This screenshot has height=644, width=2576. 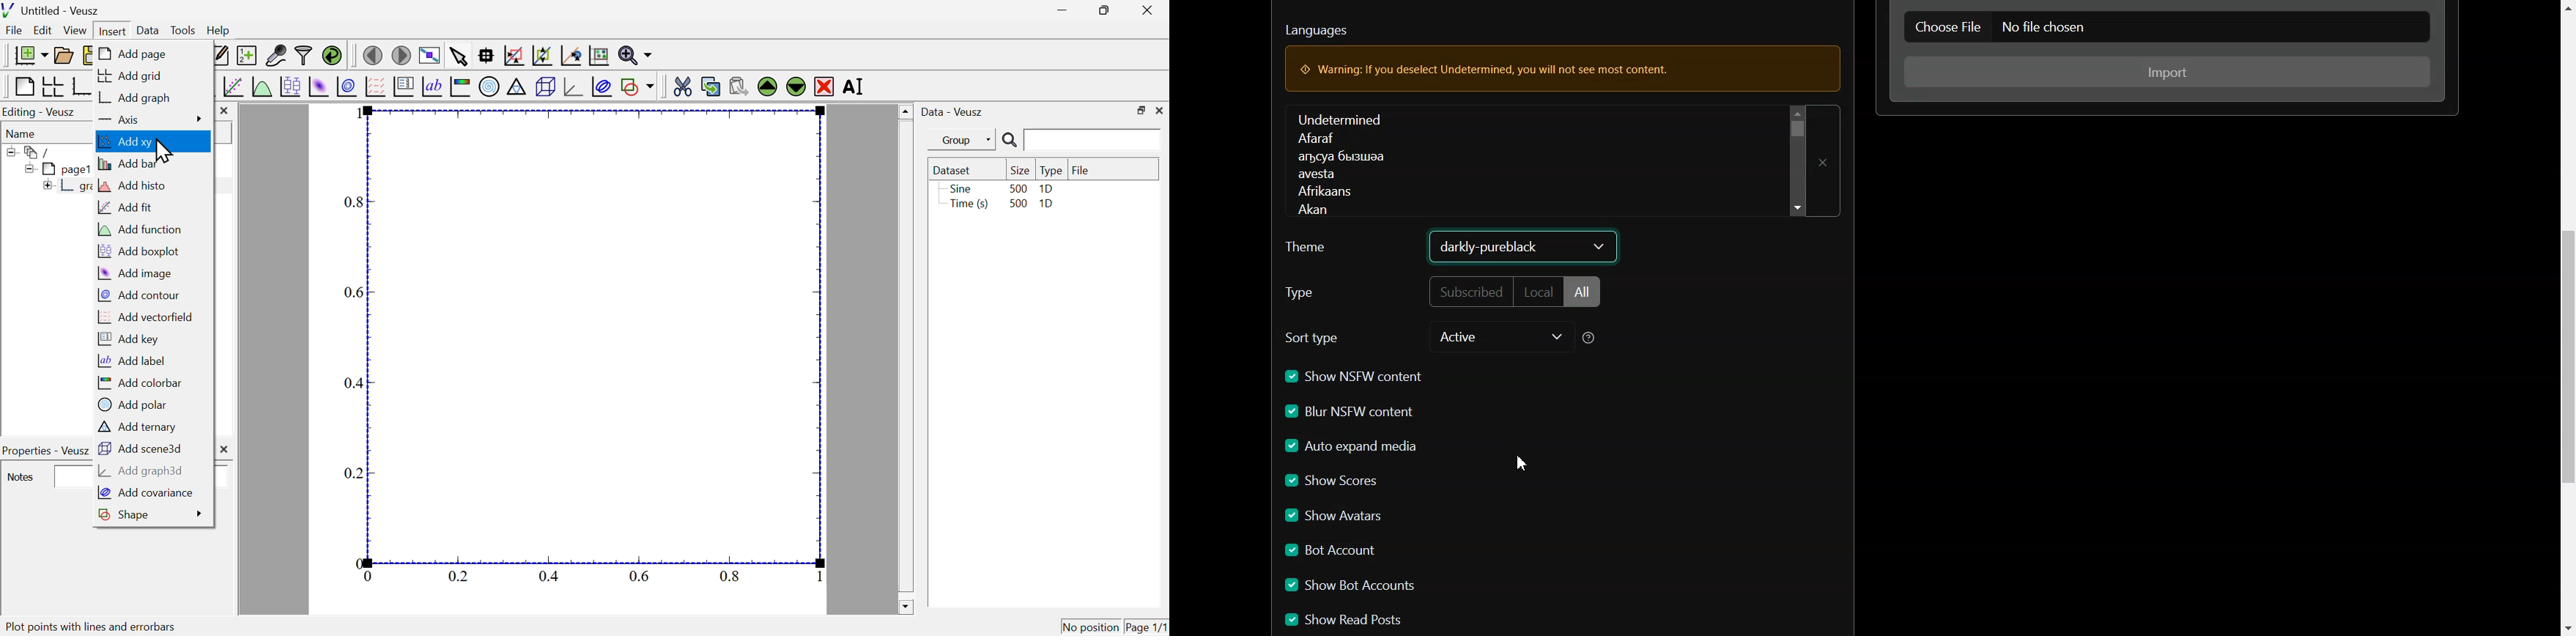 What do you see at coordinates (1521, 464) in the screenshot?
I see `Cursor` at bounding box center [1521, 464].